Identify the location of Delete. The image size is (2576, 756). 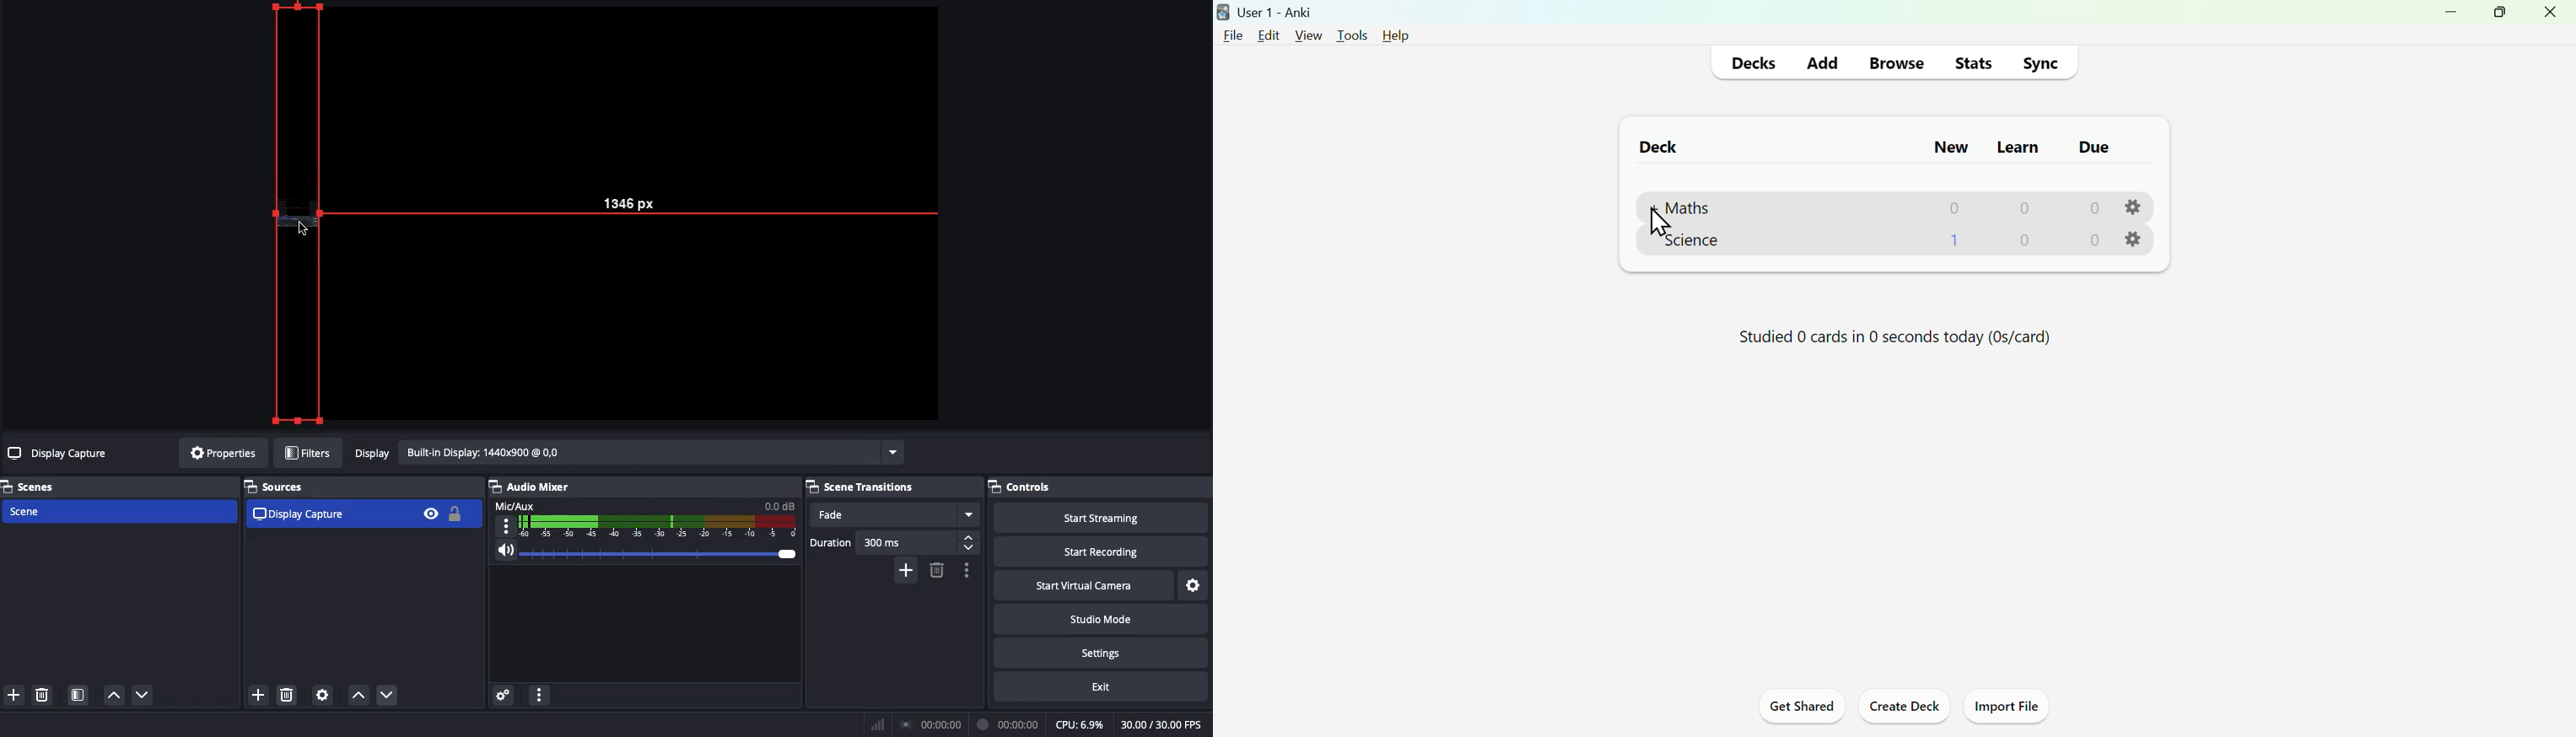
(288, 696).